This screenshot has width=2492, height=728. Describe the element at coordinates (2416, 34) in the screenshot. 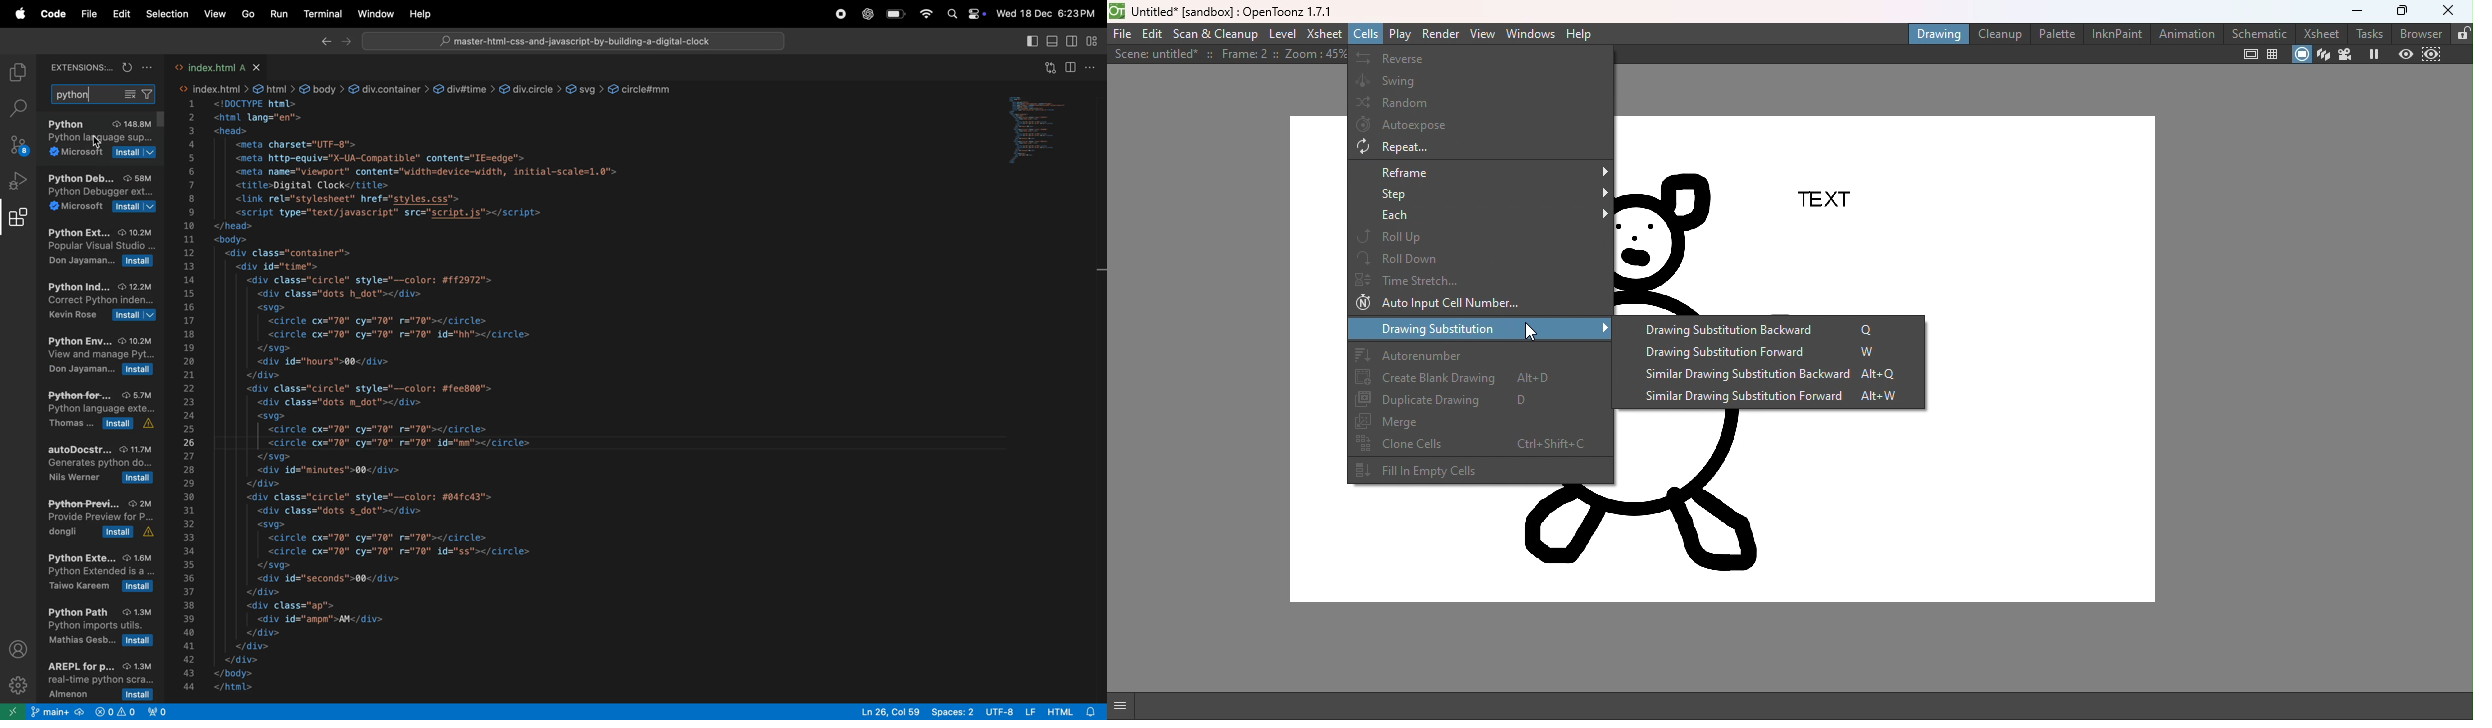

I see `browser` at that location.